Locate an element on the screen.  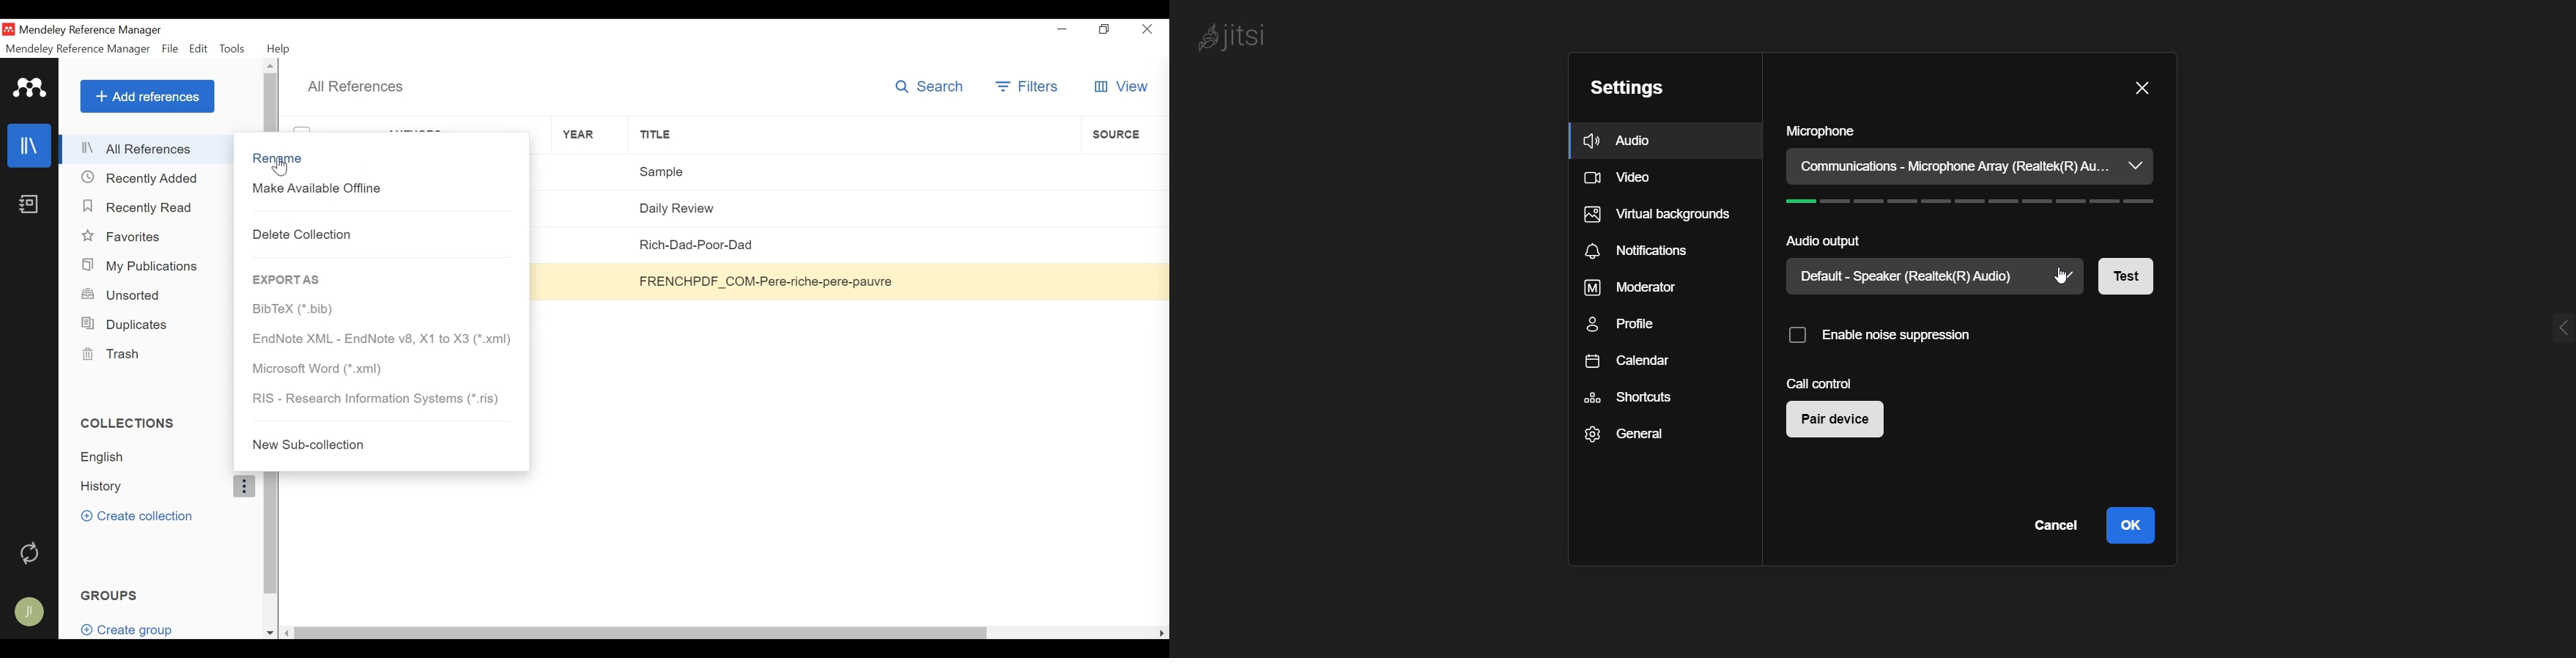
Edit is located at coordinates (199, 49).